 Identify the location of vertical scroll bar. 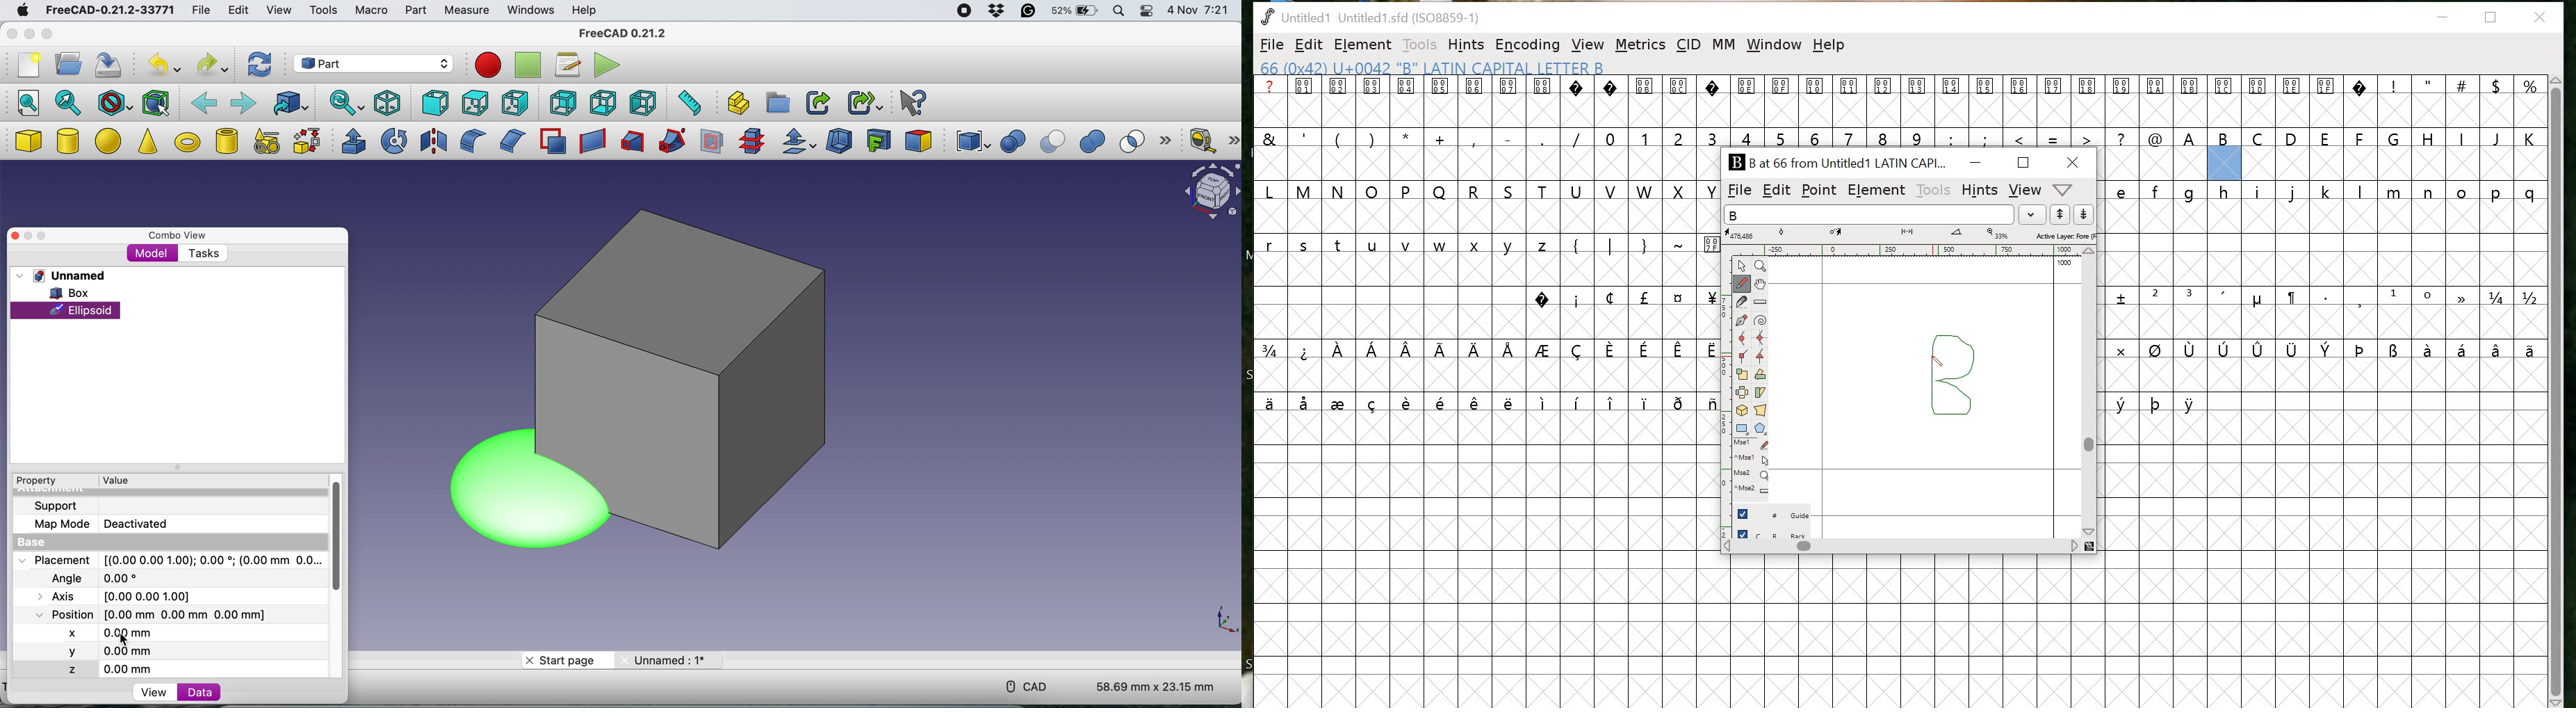
(333, 533).